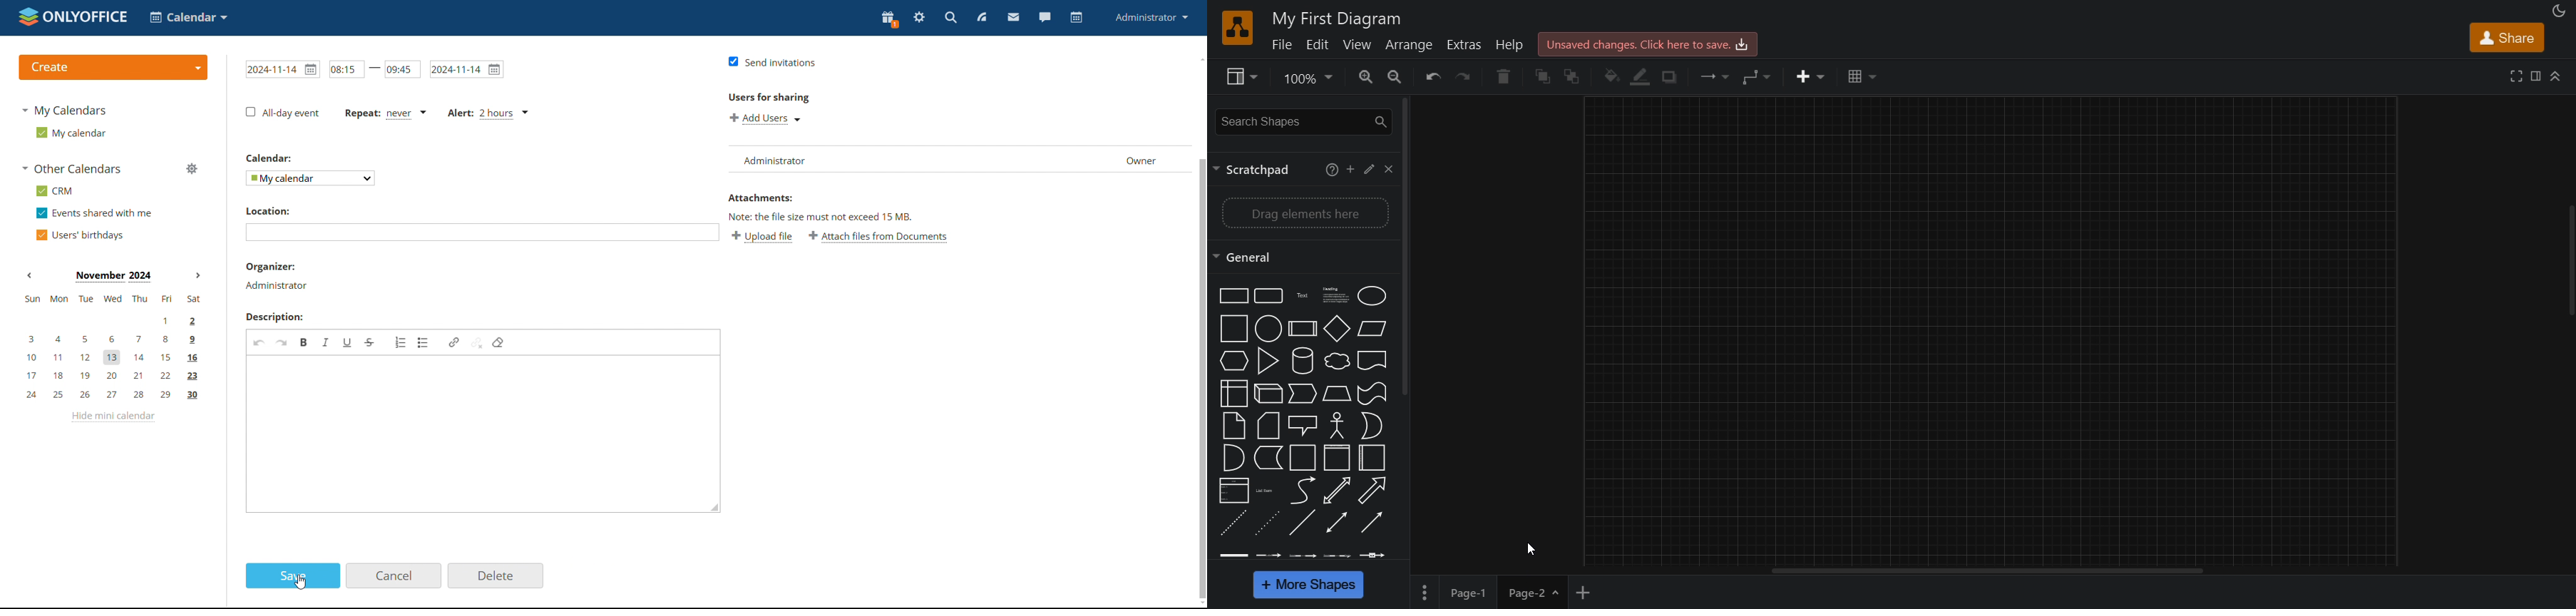  I want to click on click here to save, so click(1651, 43).